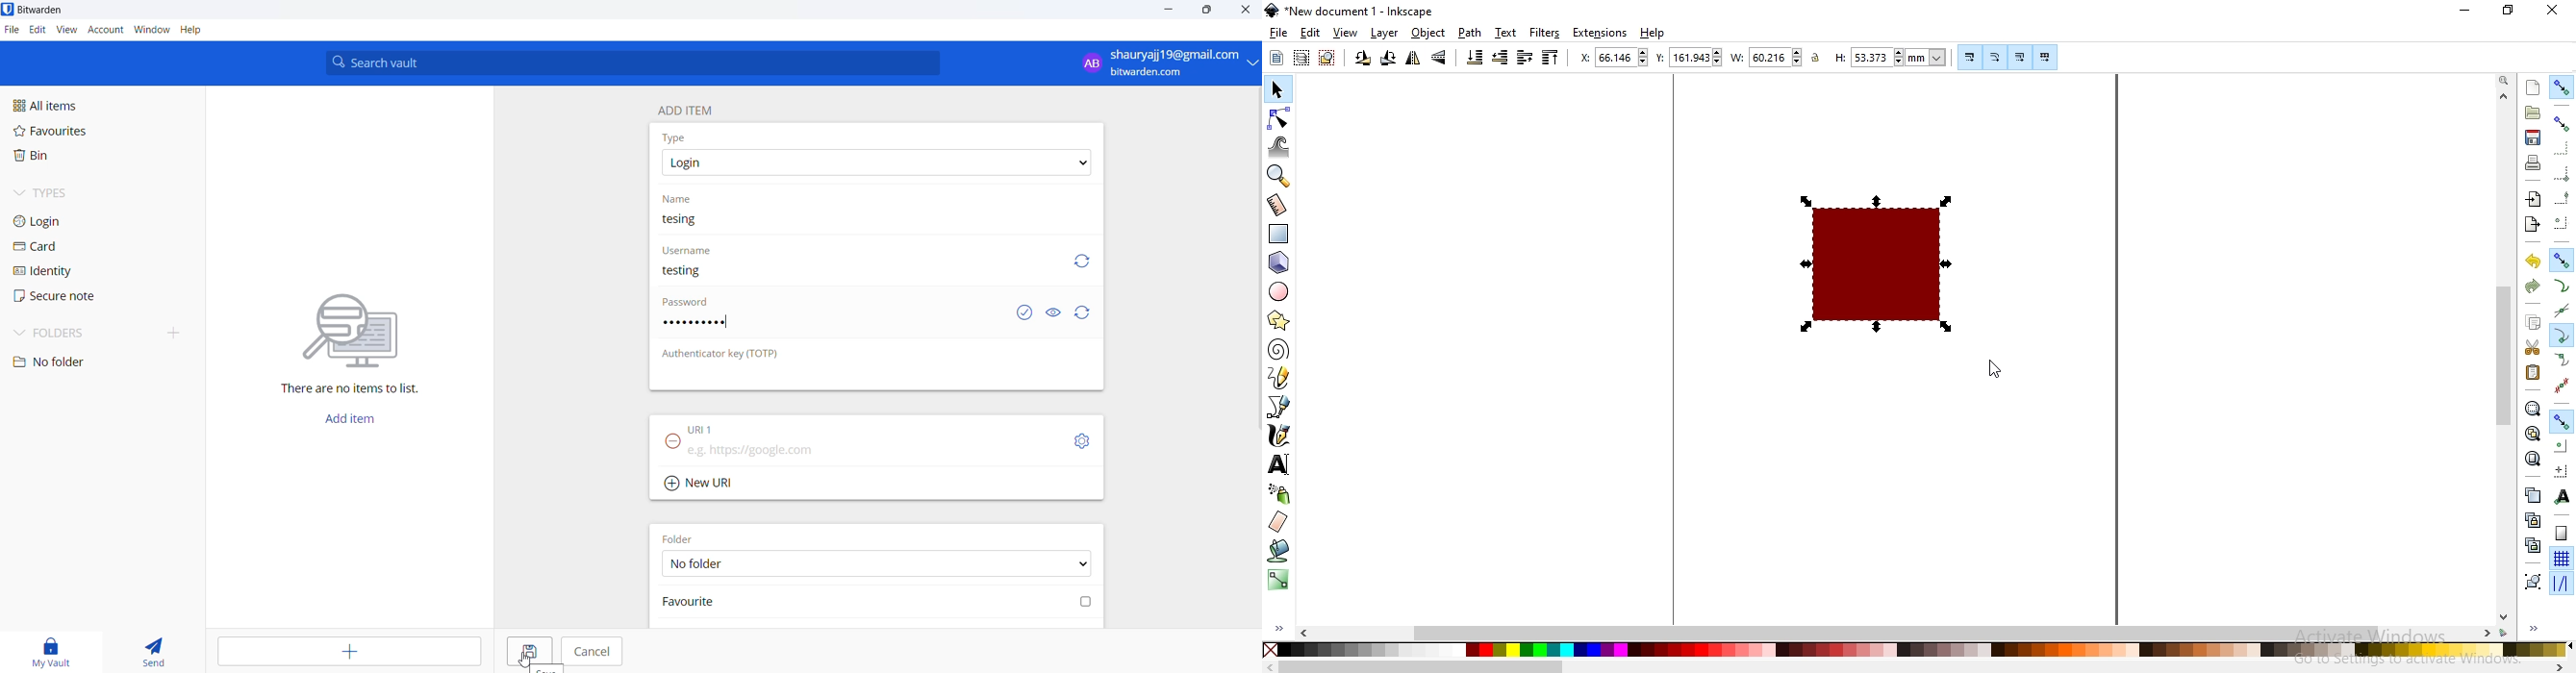  Describe the element at coordinates (870, 223) in the screenshot. I see `Name text box` at that location.